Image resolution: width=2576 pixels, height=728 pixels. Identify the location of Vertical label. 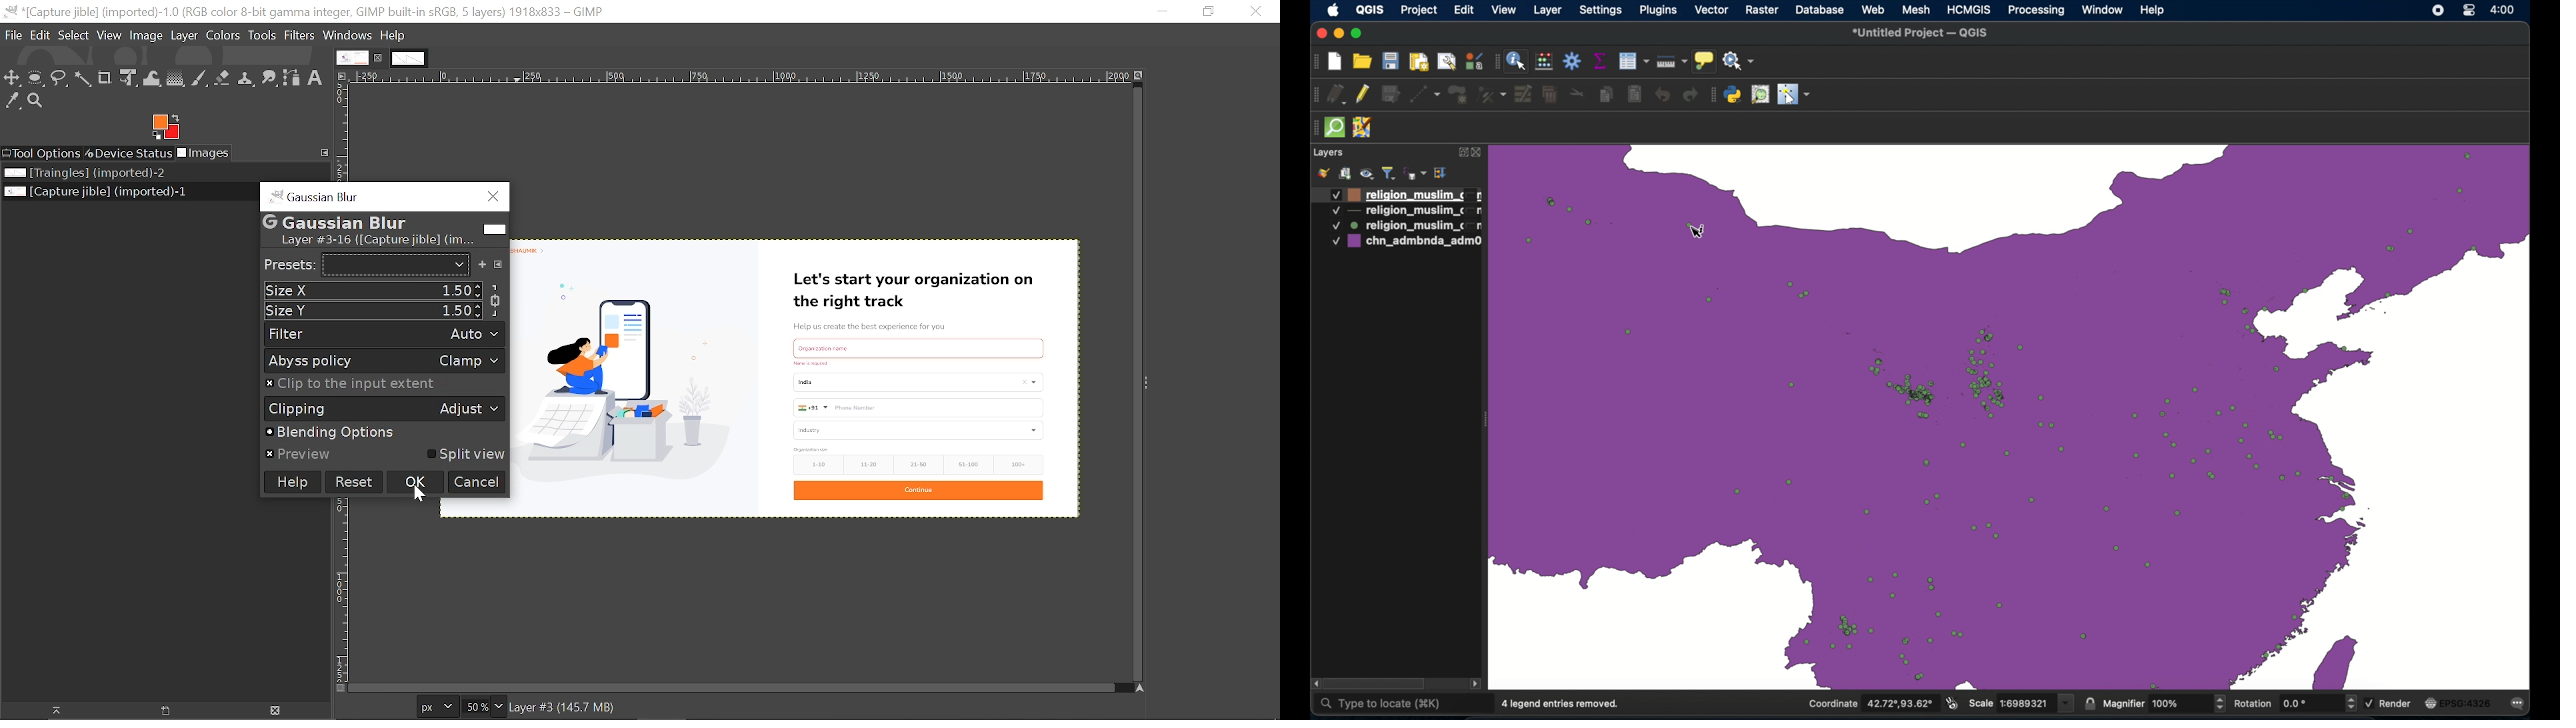
(341, 589).